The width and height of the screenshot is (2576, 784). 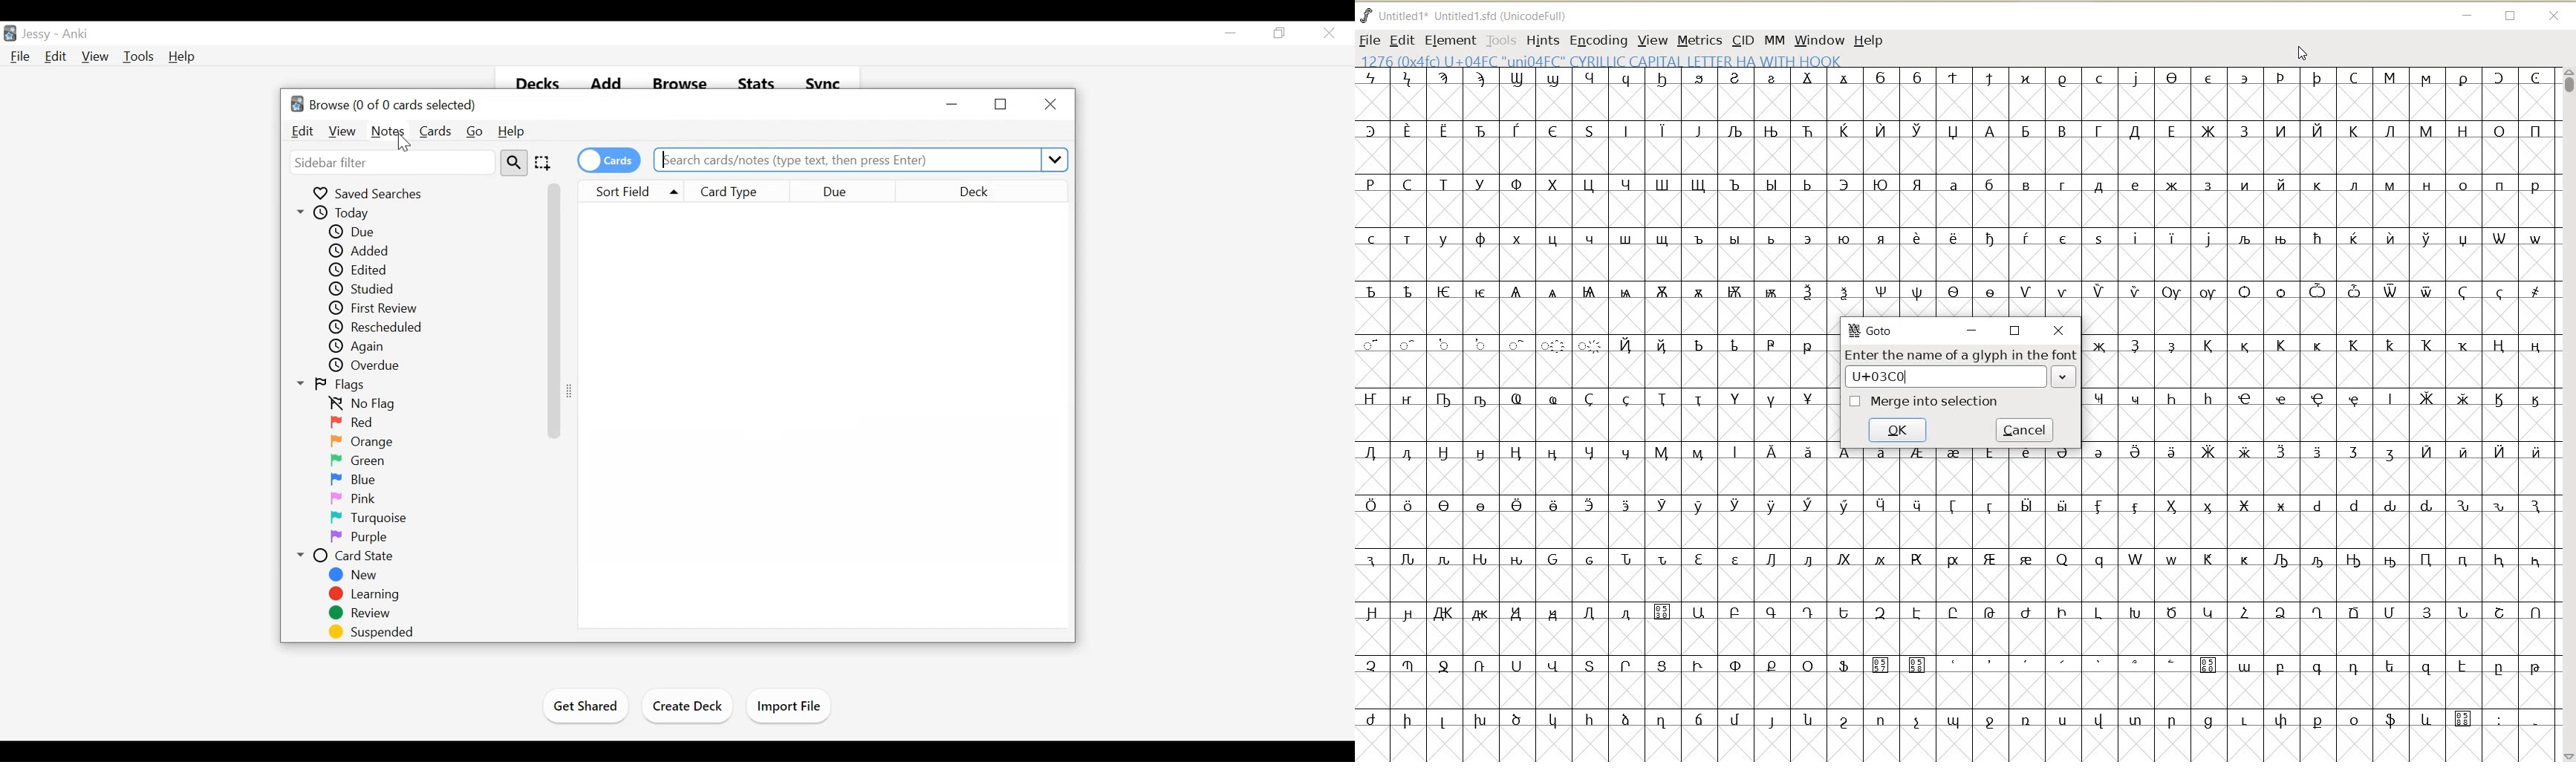 I want to click on Add, so click(x=606, y=80).